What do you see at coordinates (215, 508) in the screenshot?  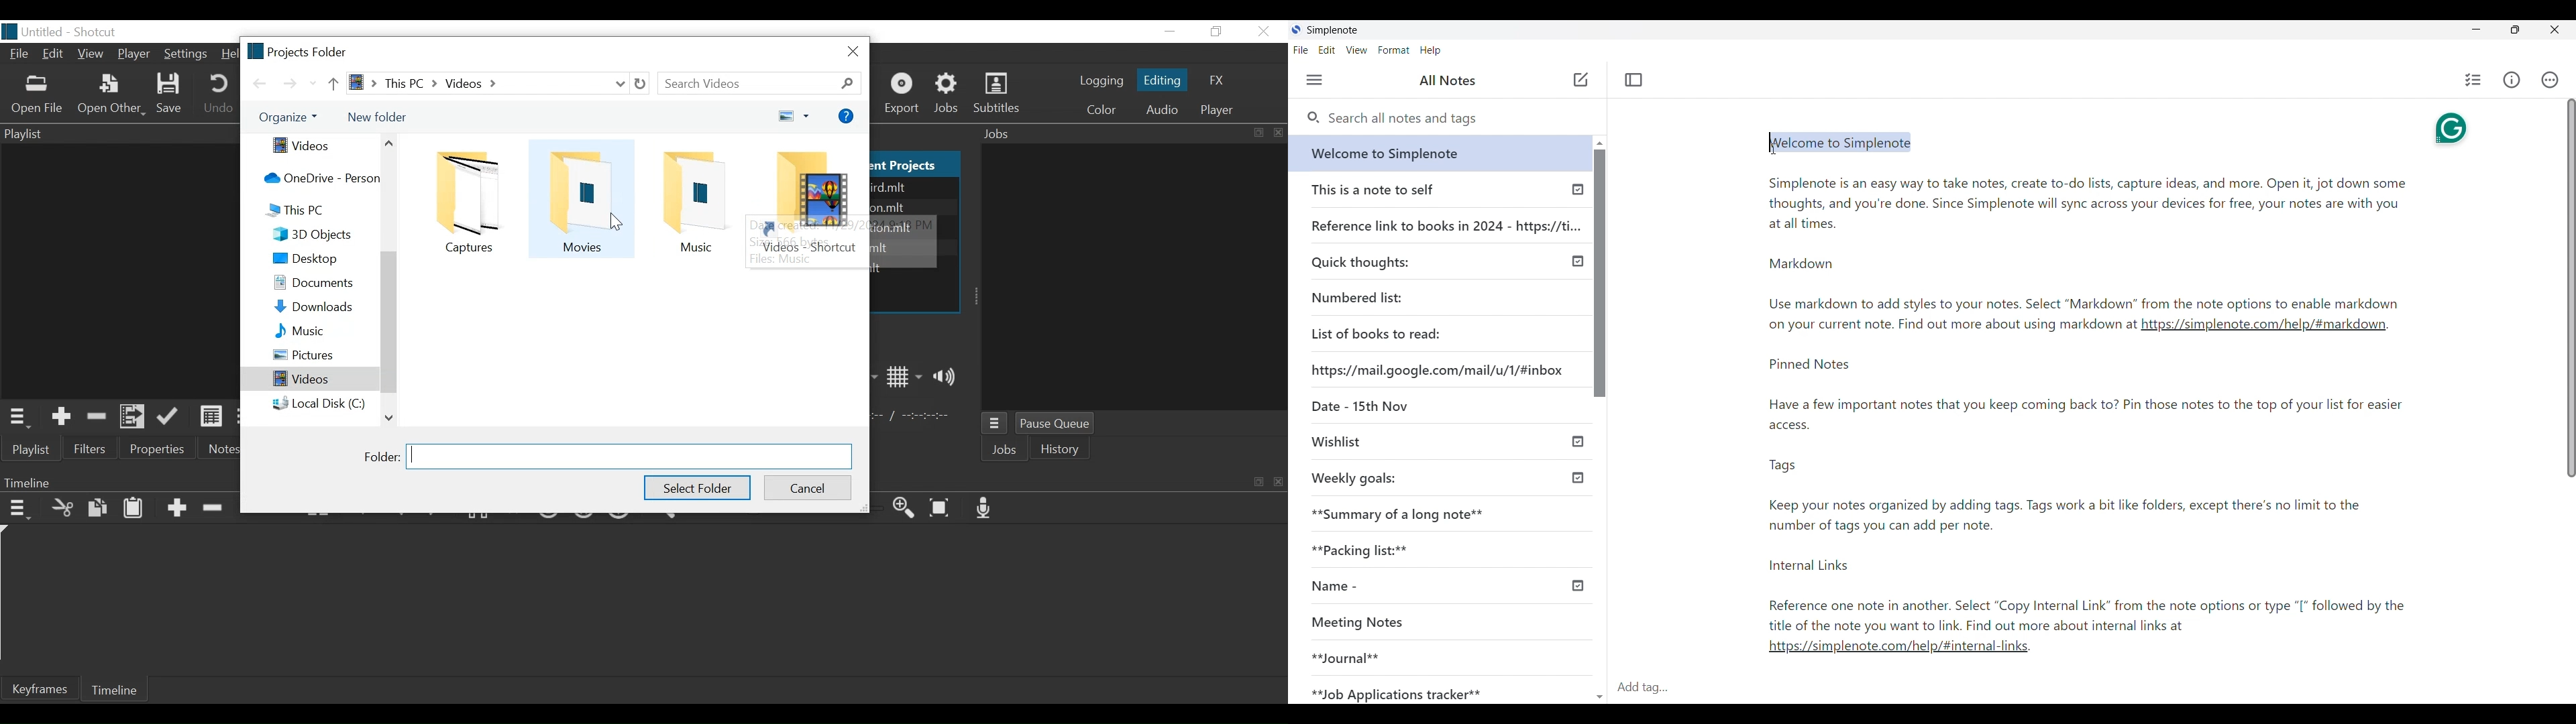 I see `Ripple delete` at bounding box center [215, 508].